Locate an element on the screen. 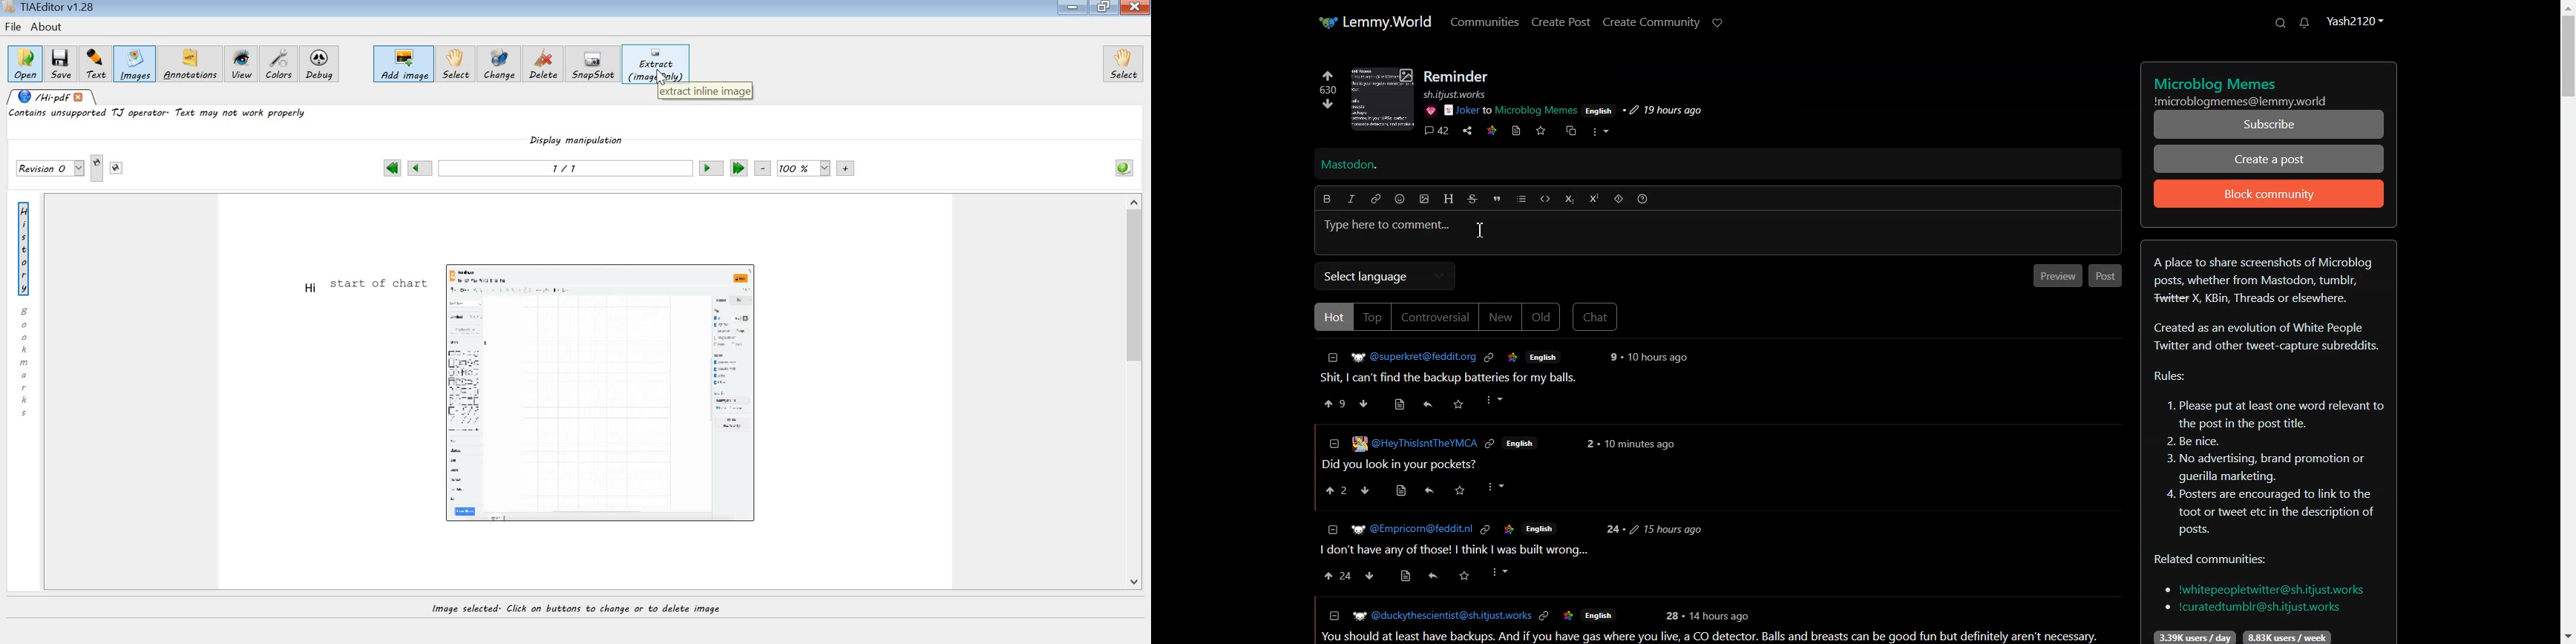 The width and height of the screenshot is (2576, 644). I don’t have any of those! | think | was built wrong... is located at coordinates (1452, 551).